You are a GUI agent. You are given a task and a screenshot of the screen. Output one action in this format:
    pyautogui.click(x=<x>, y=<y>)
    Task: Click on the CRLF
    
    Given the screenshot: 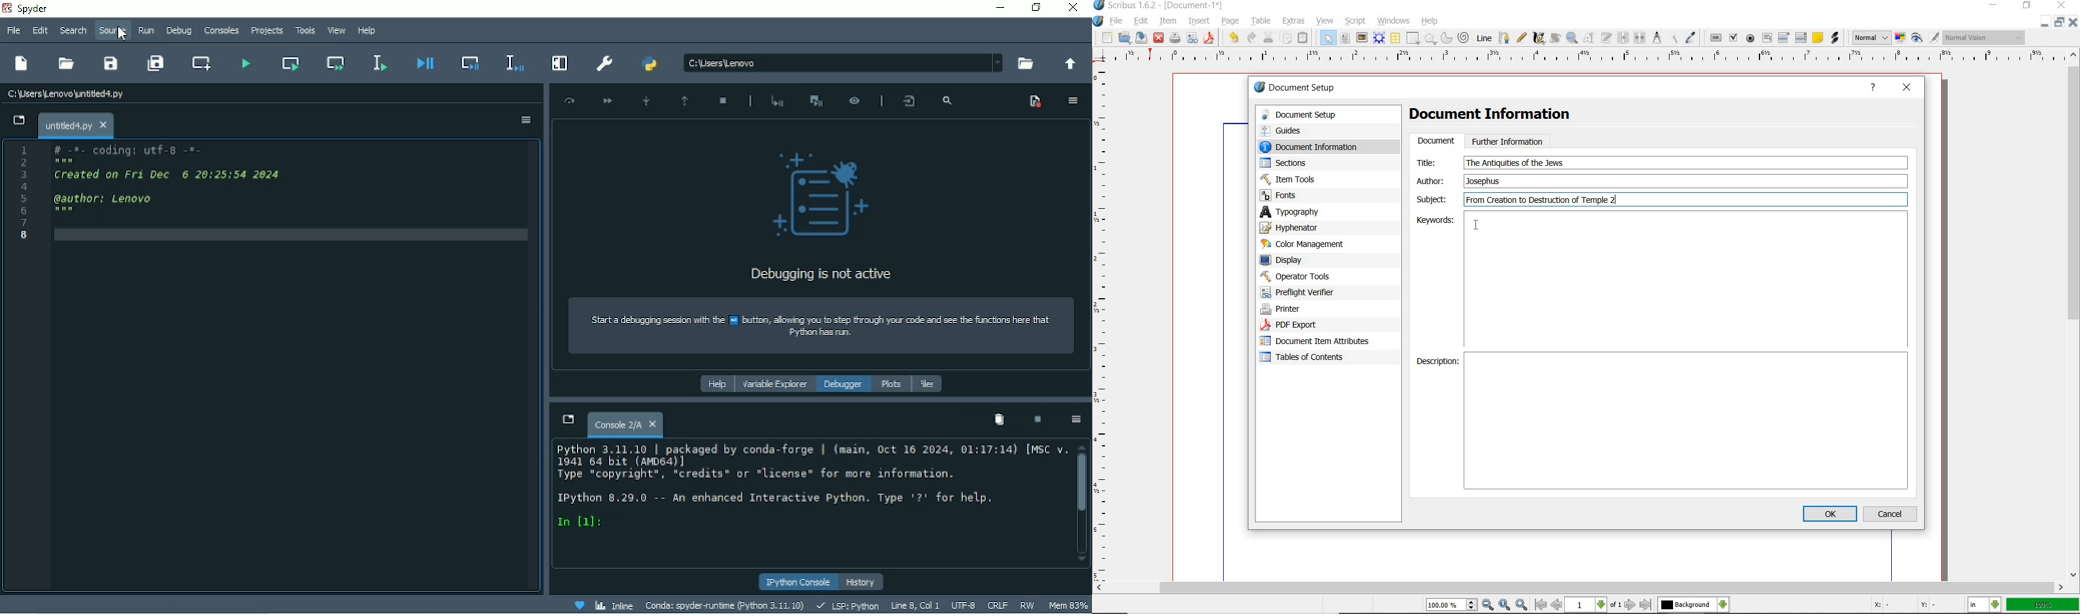 What is the action you would take?
    pyautogui.click(x=998, y=605)
    